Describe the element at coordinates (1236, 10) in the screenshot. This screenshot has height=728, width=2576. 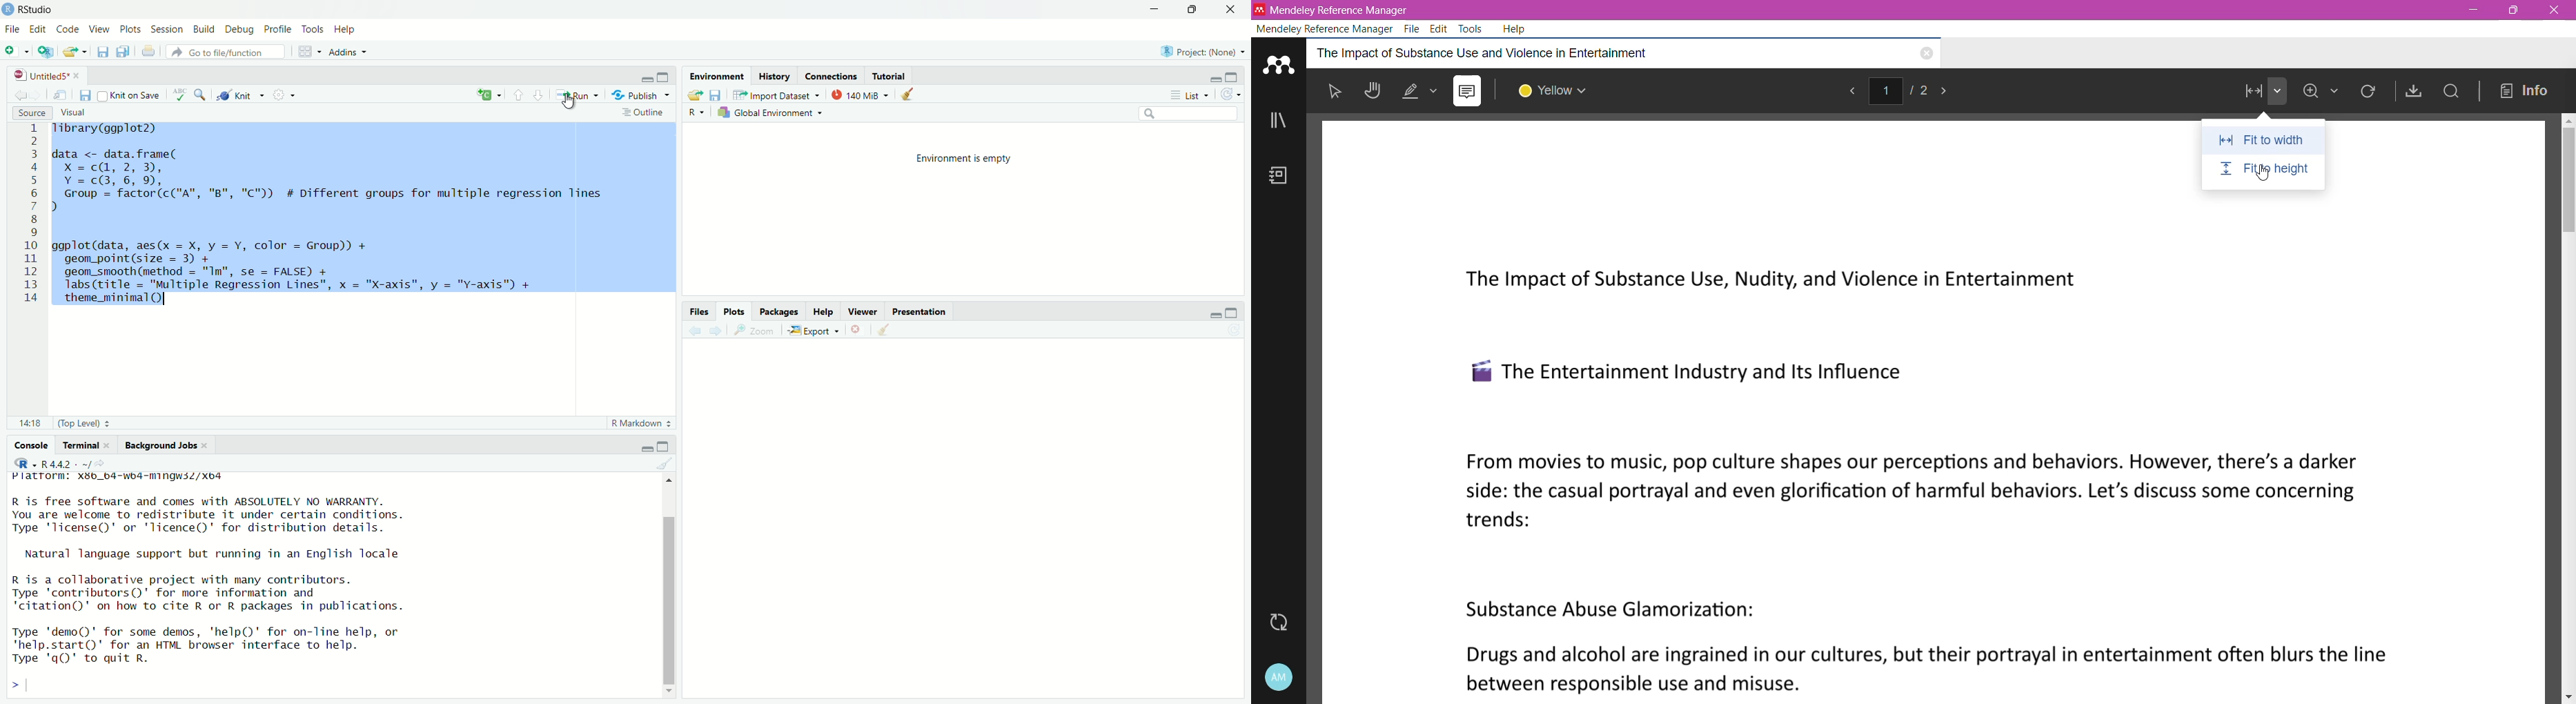
I see `close` at that location.